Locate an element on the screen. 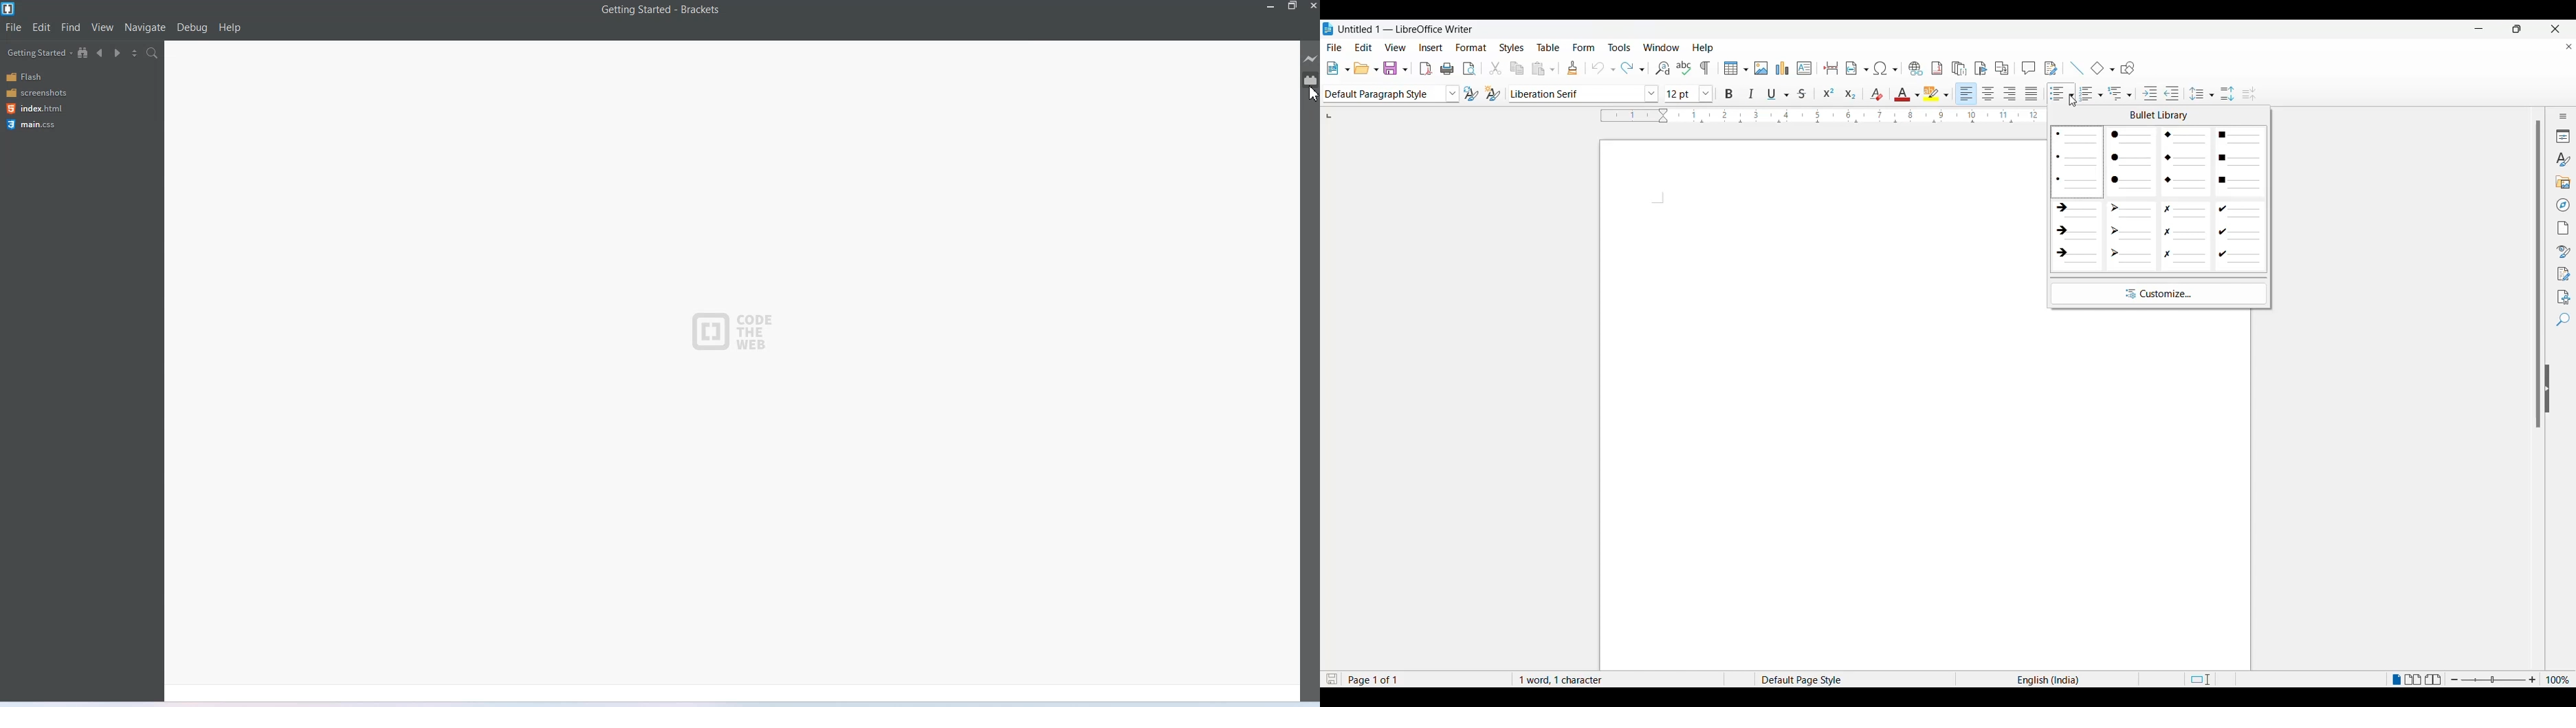 The image size is (2576, 728). Flash is located at coordinates (34, 78).